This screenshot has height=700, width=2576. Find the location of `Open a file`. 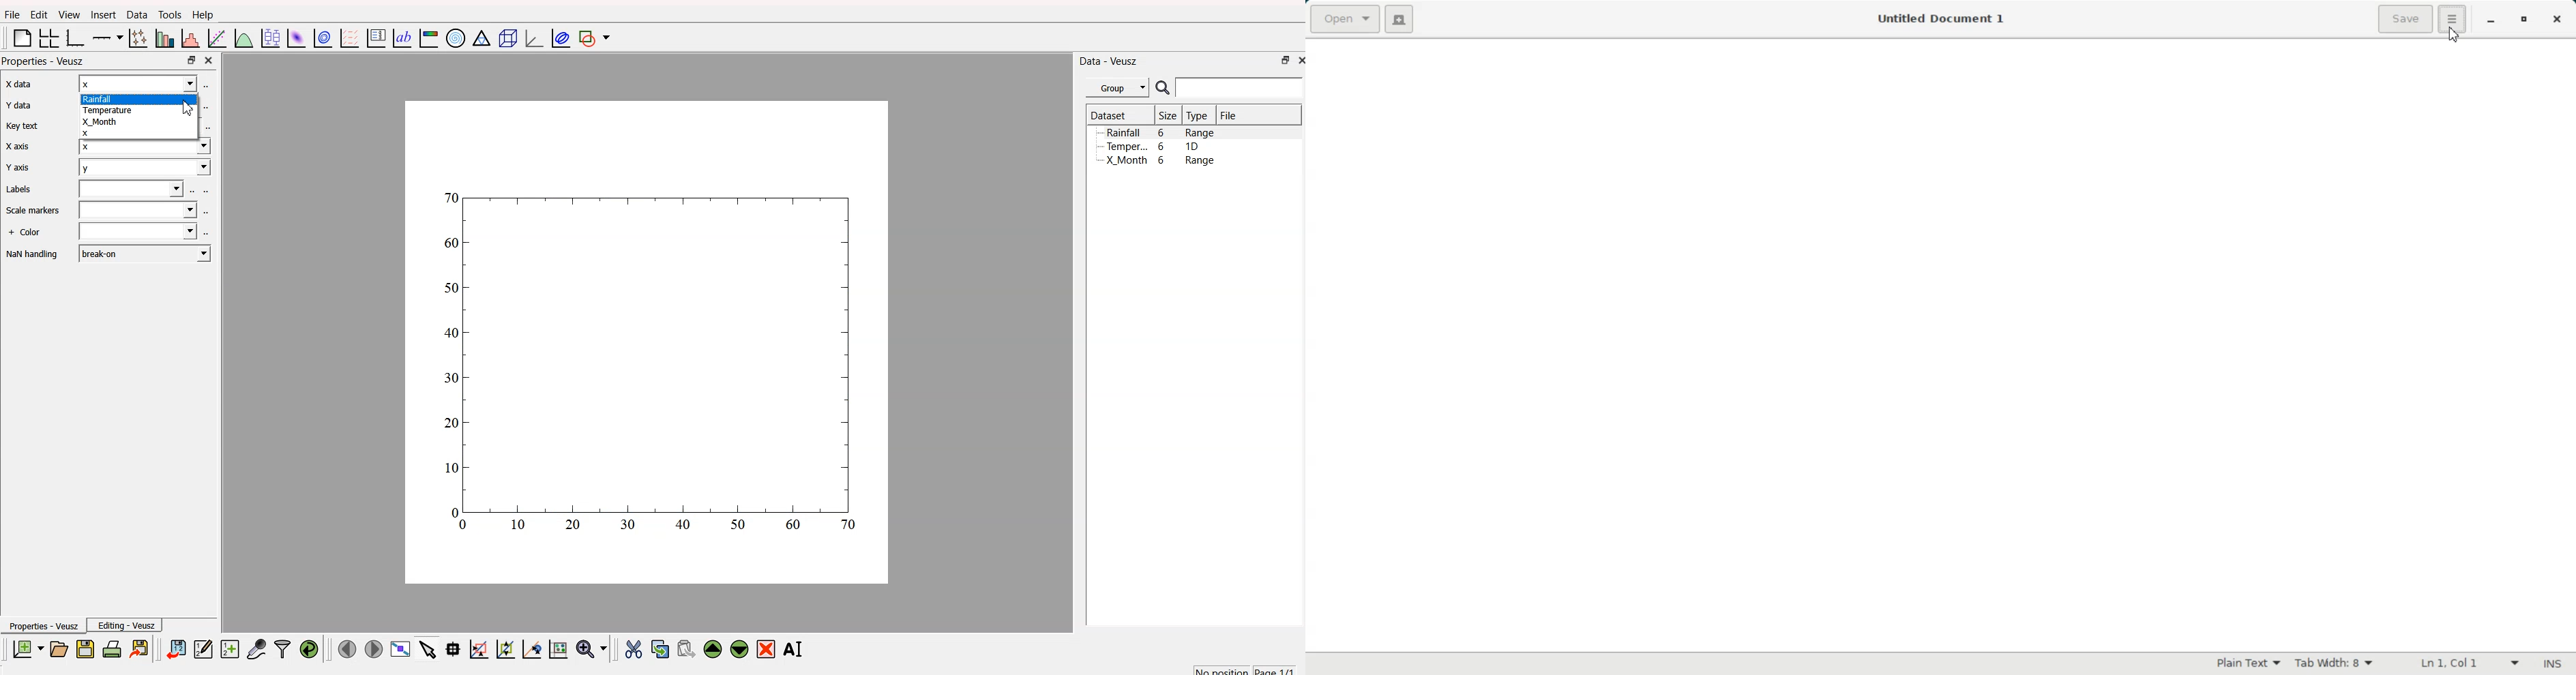

Open a file is located at coordinates (1345, 19).